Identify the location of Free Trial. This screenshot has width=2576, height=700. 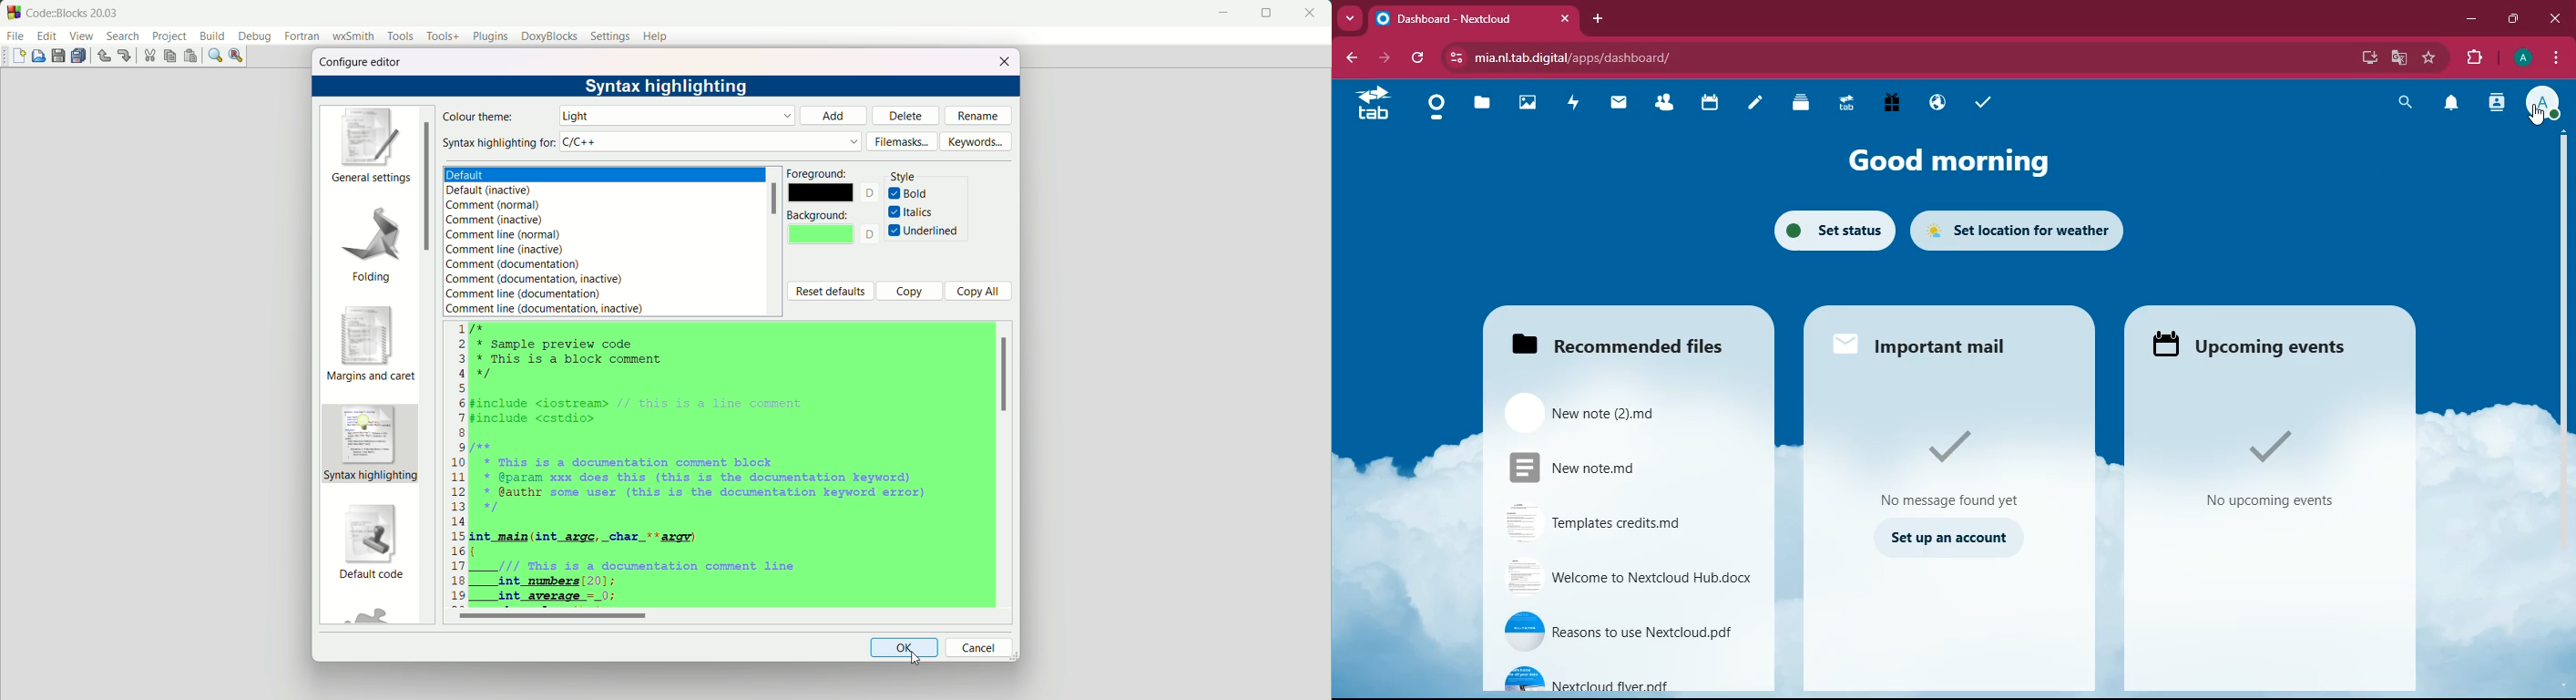
(1890, 104).